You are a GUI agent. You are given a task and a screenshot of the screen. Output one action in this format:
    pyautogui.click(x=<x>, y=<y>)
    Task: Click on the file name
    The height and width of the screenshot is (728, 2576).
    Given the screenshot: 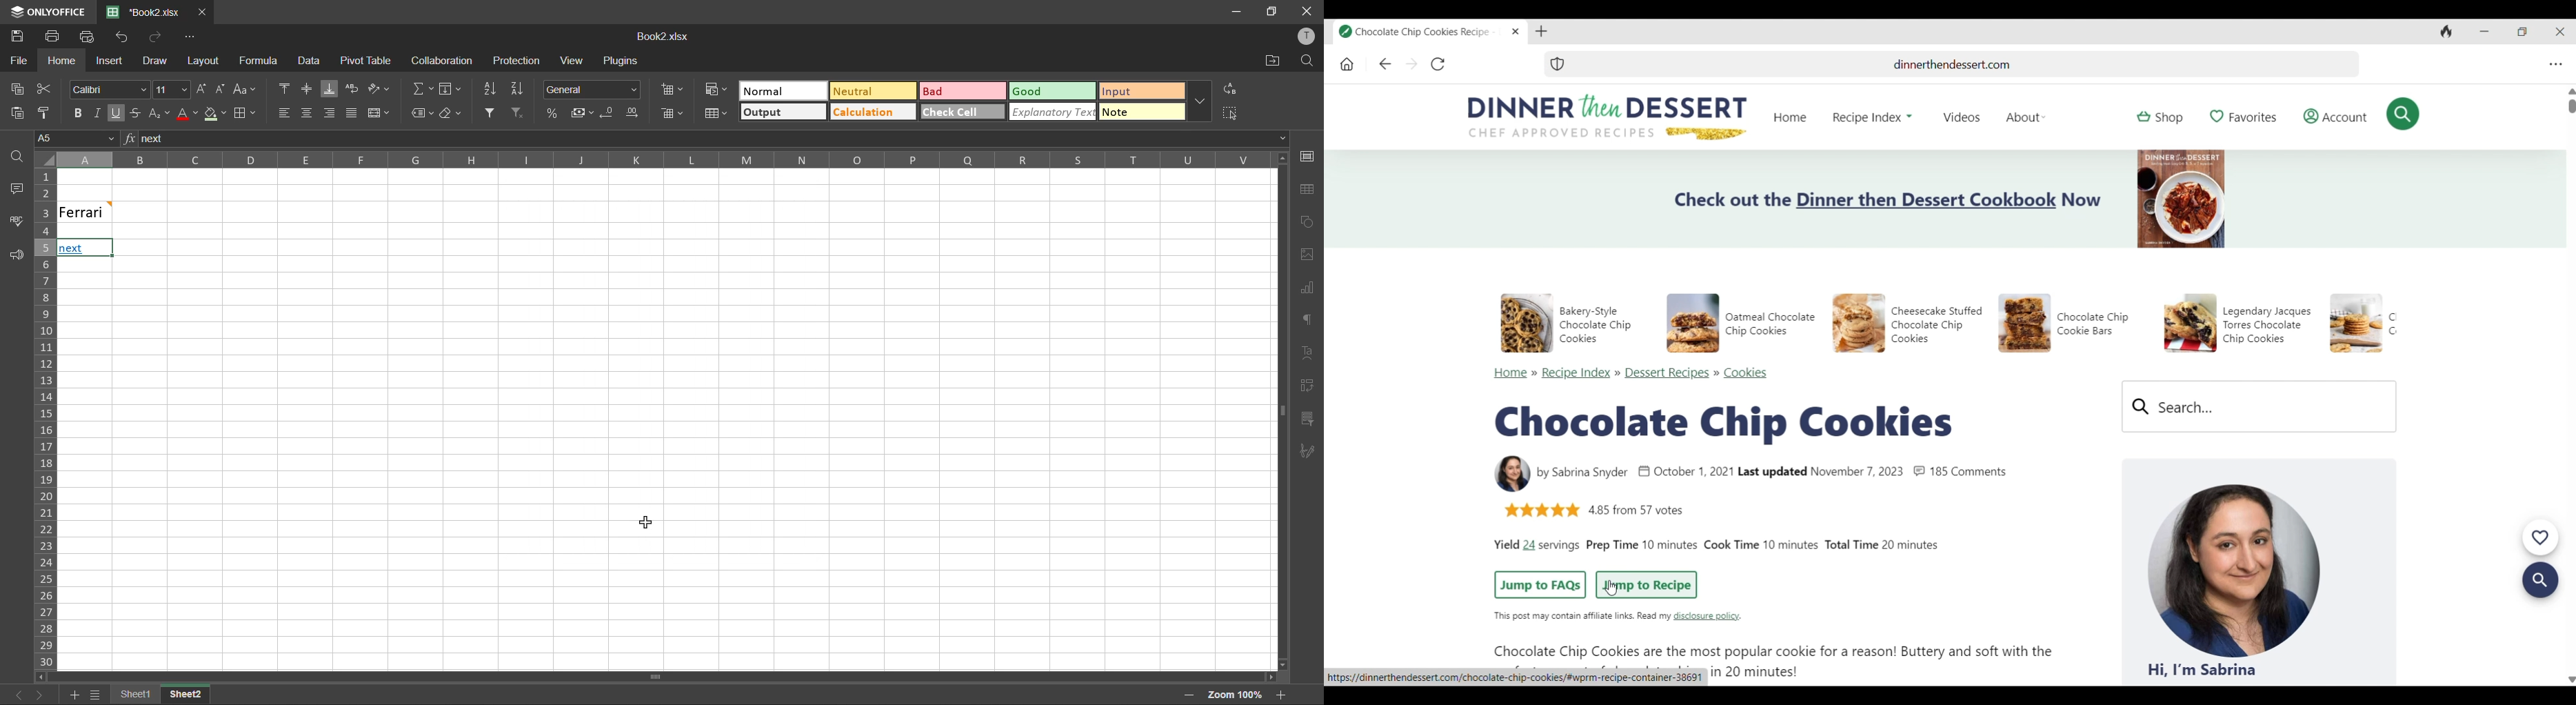 What is the action you would take?
    pyautogui.click(x=149, y=12)
    